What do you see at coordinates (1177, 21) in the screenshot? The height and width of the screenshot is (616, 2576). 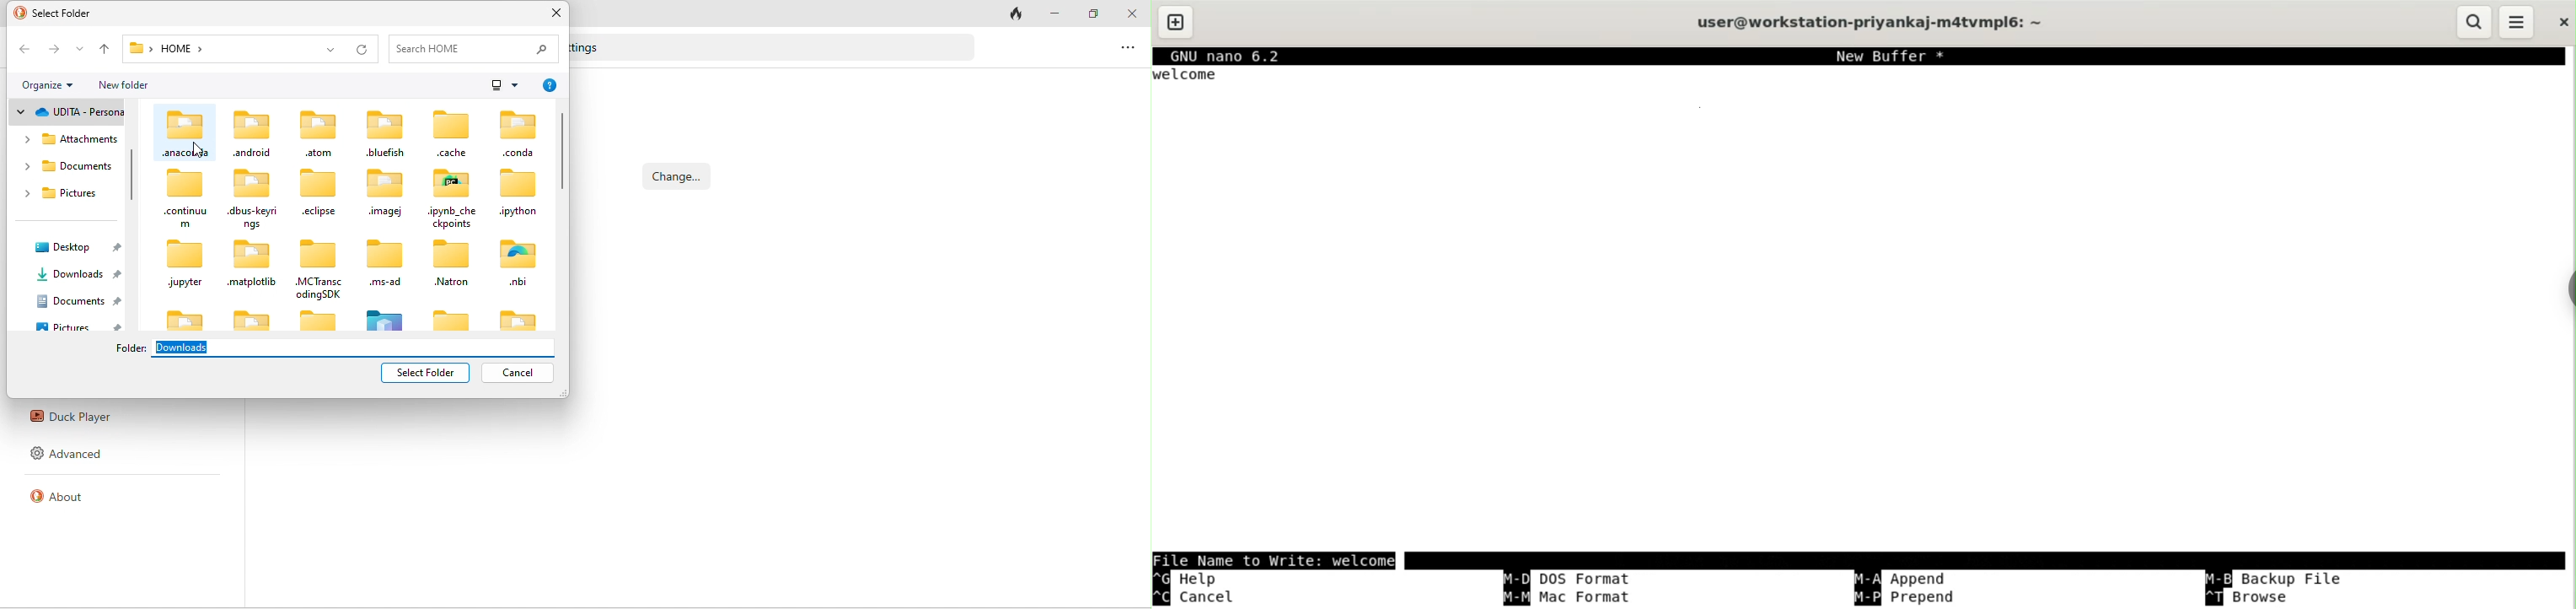 I see `new tab` at bounding box center [1177, 21].